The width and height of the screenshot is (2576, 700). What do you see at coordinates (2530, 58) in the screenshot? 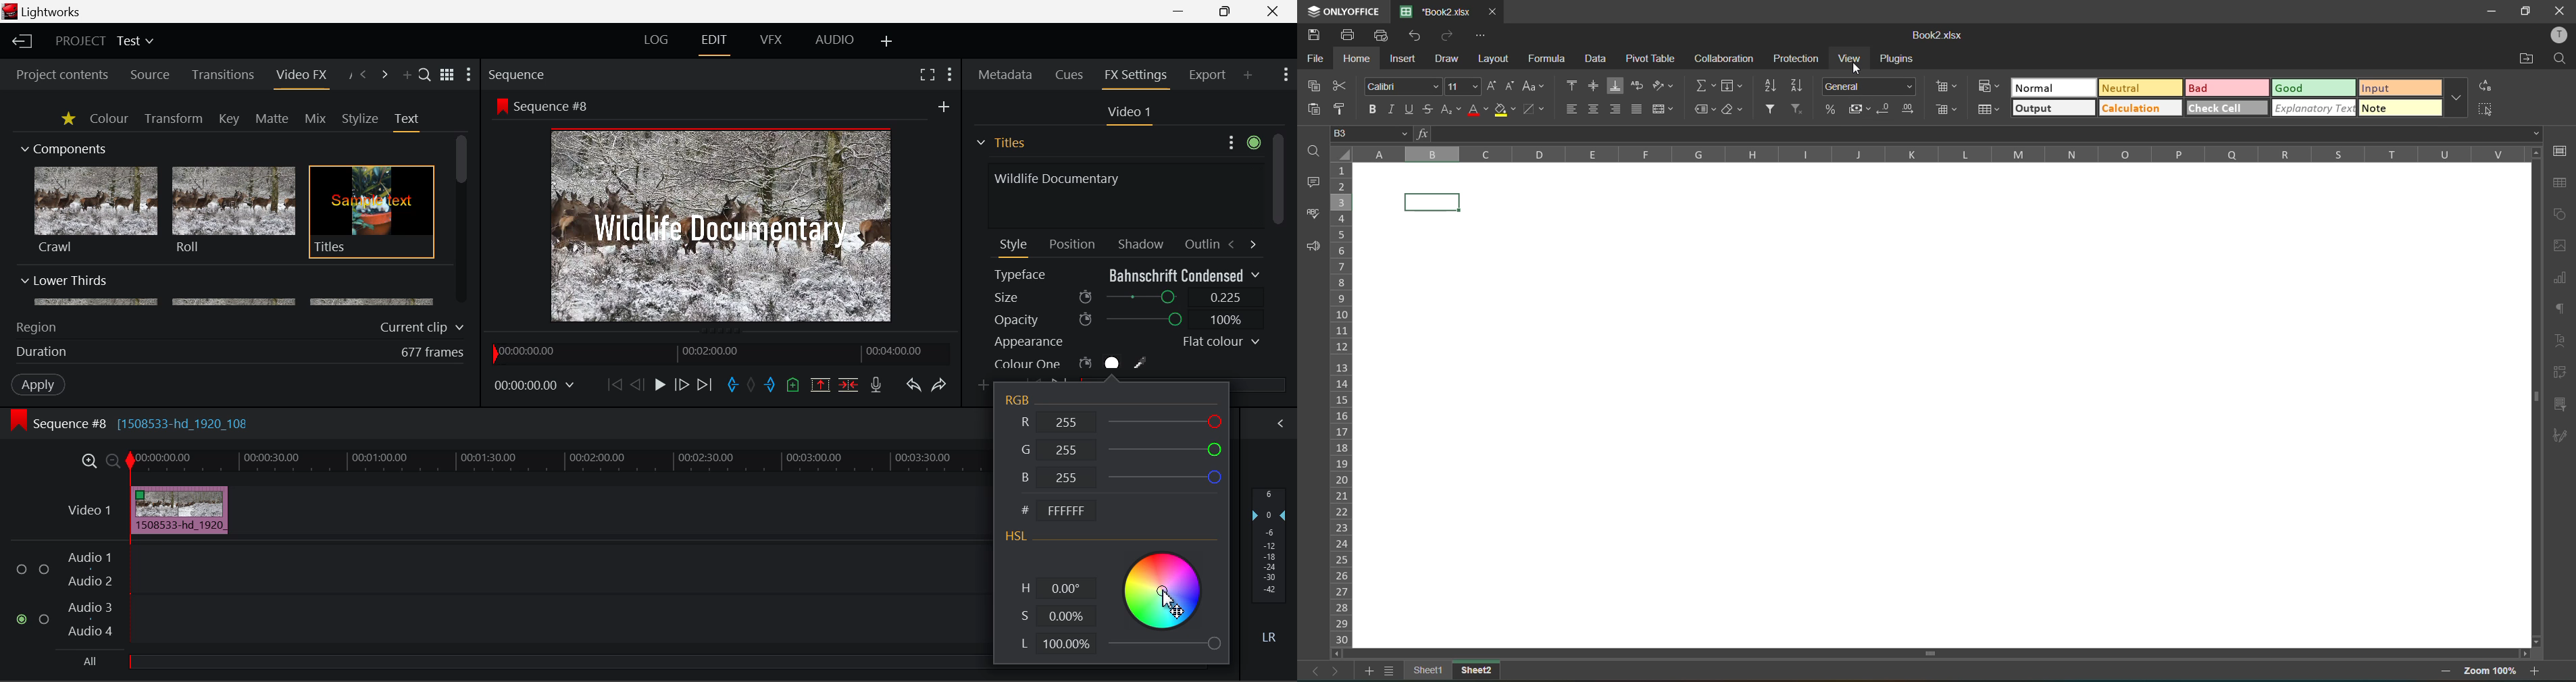
I see `open location` at bounding box center [2530, 58].